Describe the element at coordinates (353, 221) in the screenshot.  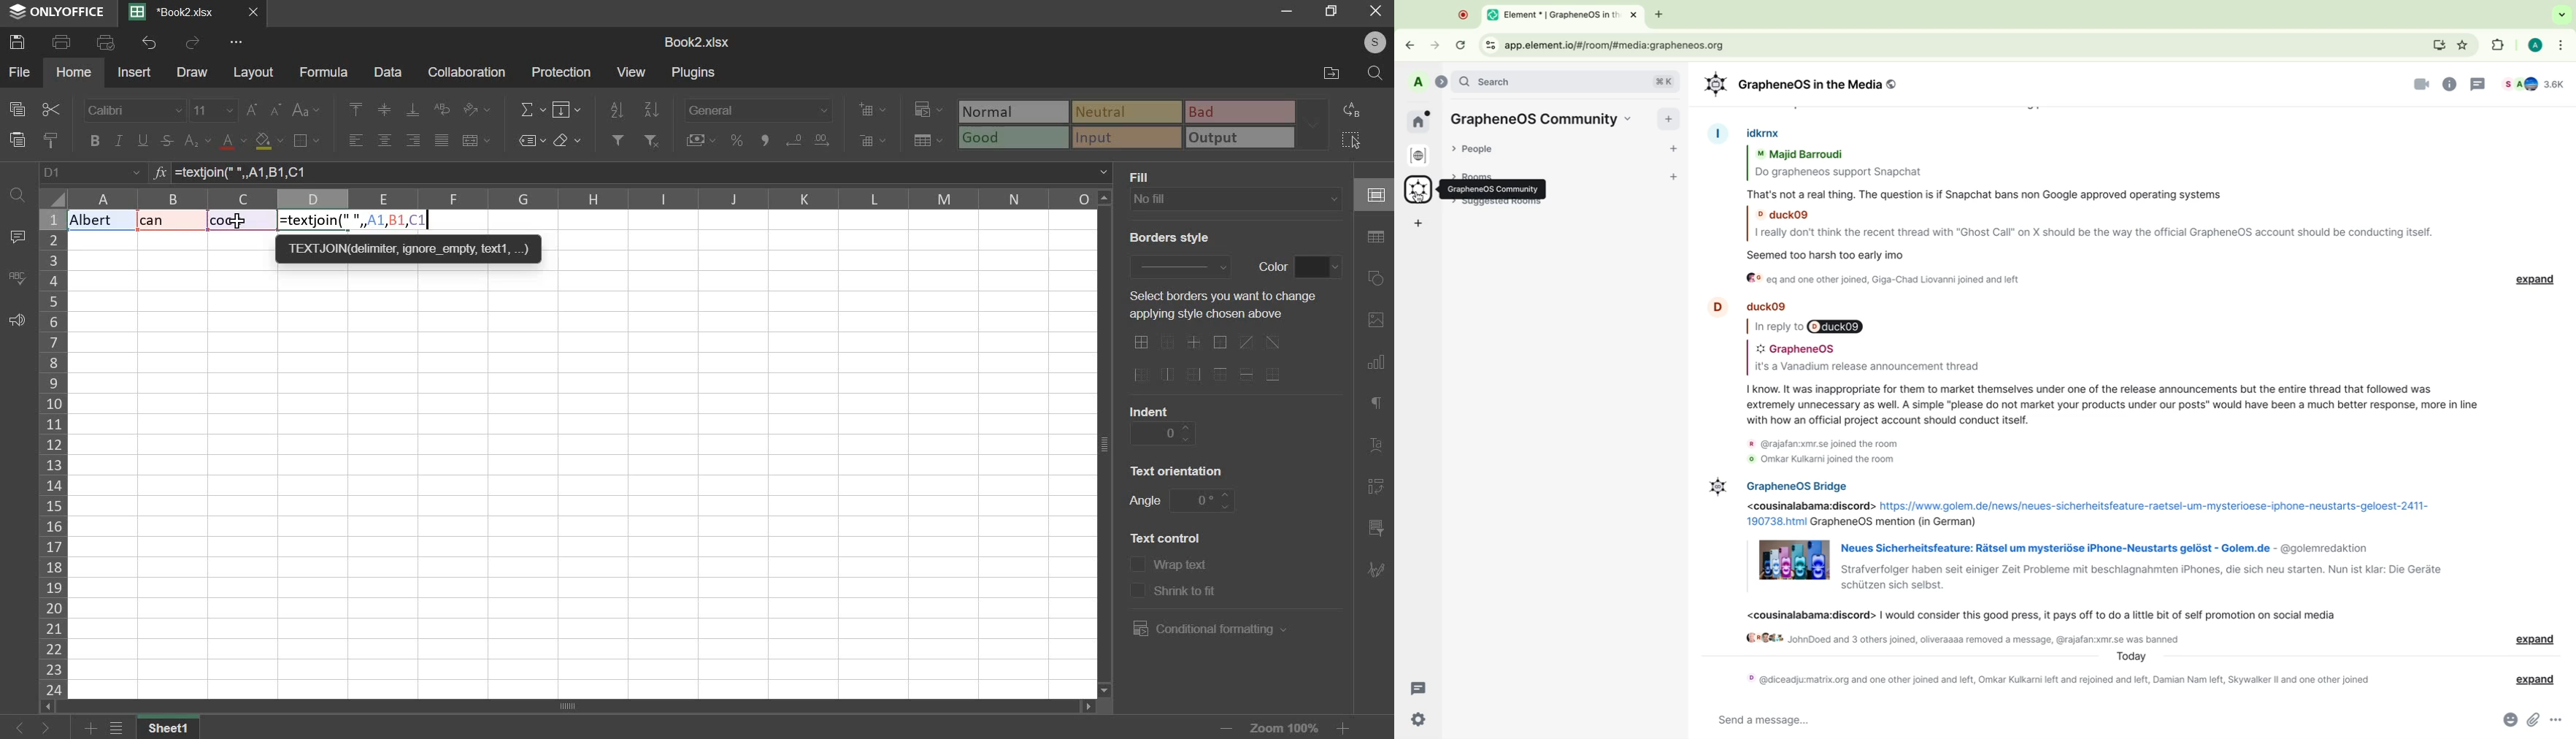
I see `formula` at that location.